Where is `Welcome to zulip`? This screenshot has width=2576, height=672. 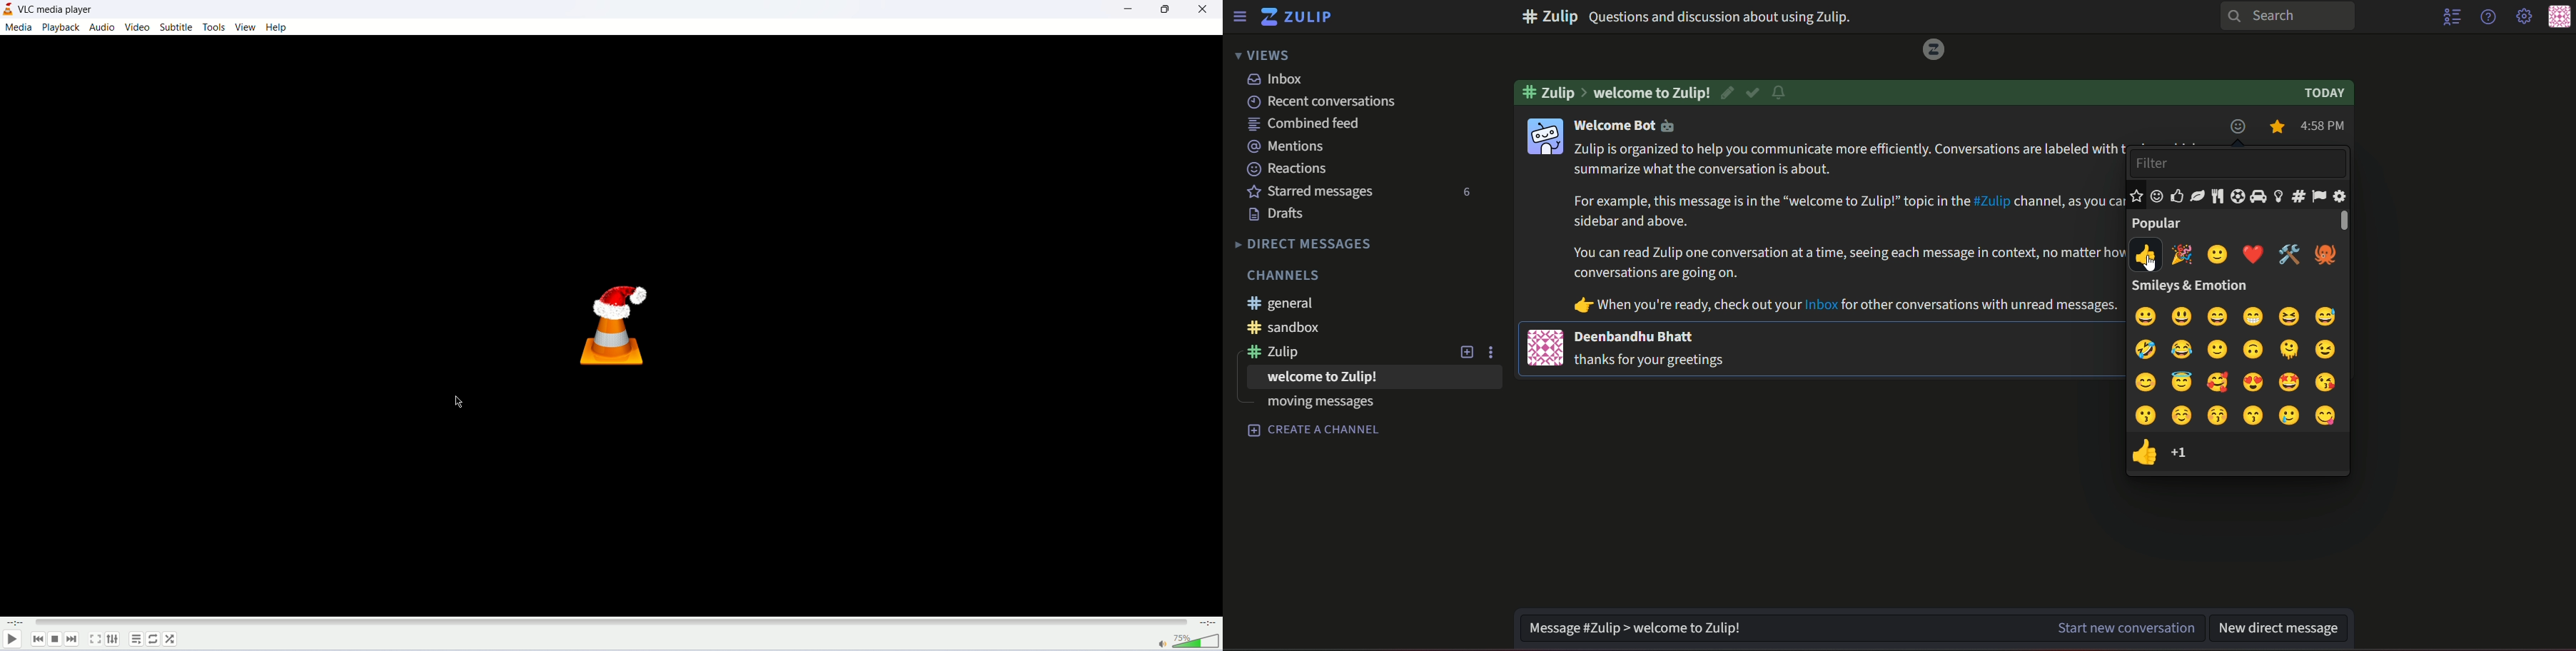 Welcome to zulip is located at coordinates (1323, 377).